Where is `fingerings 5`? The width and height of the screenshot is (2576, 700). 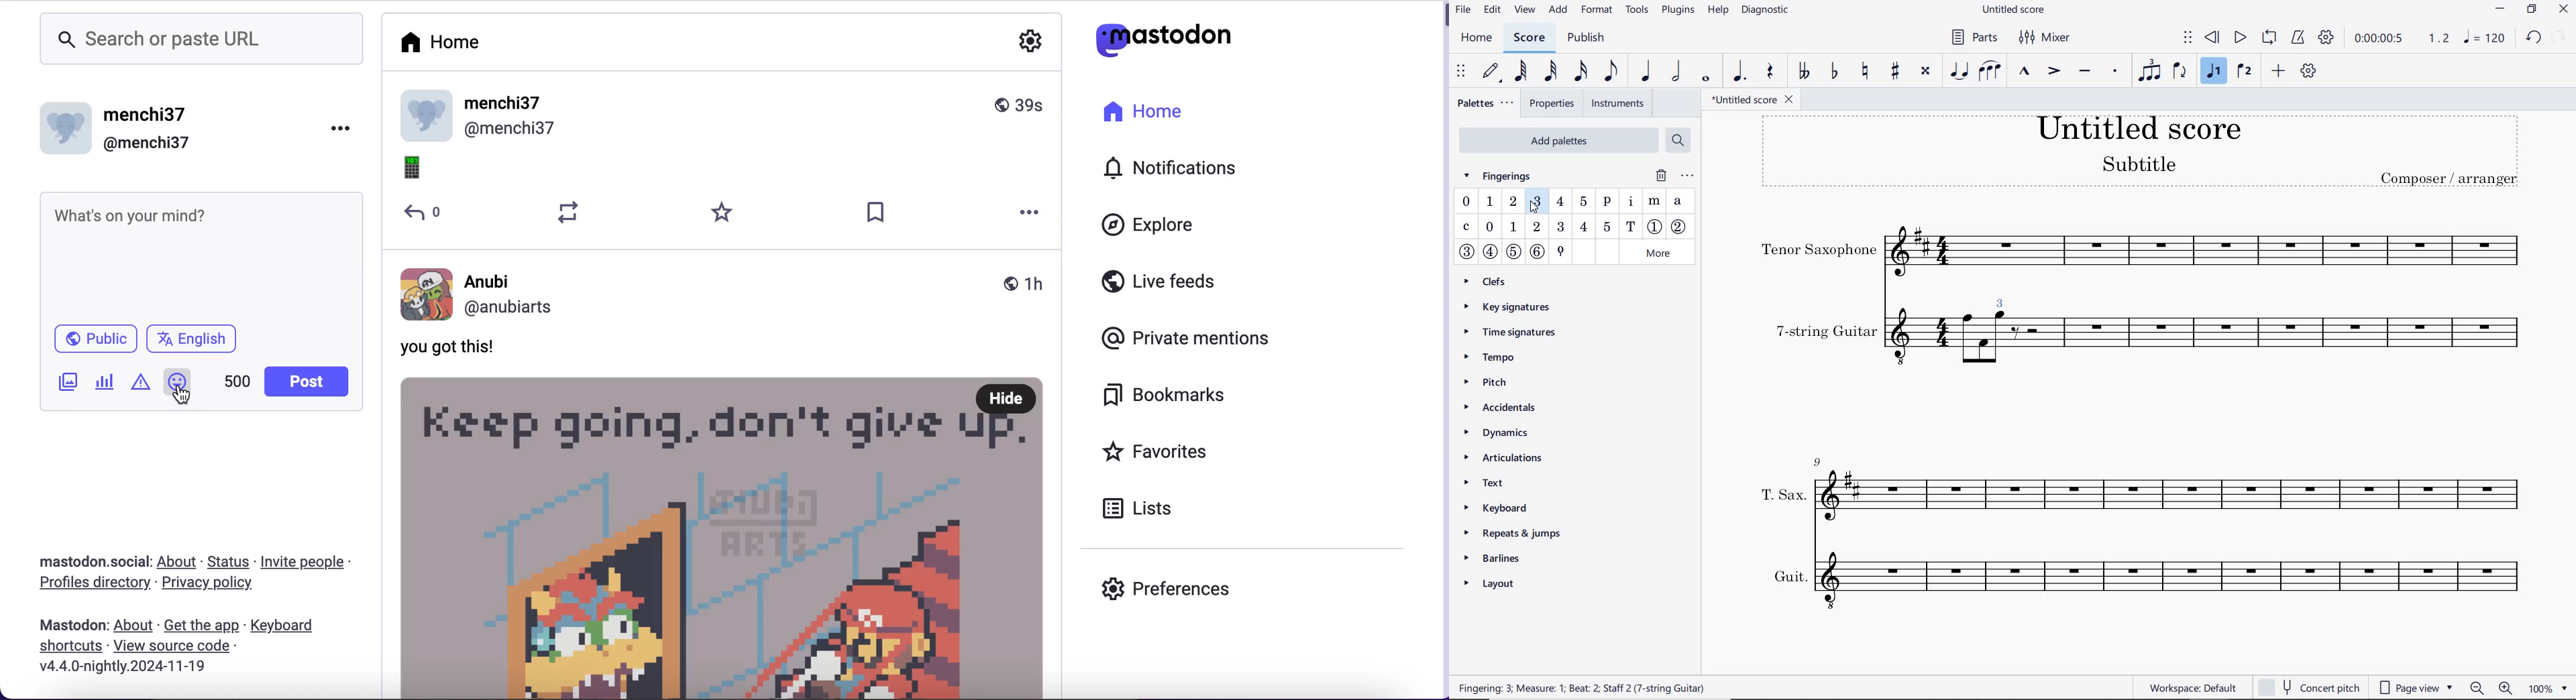 fingerings 5 is located at coordinates (1582, 202).